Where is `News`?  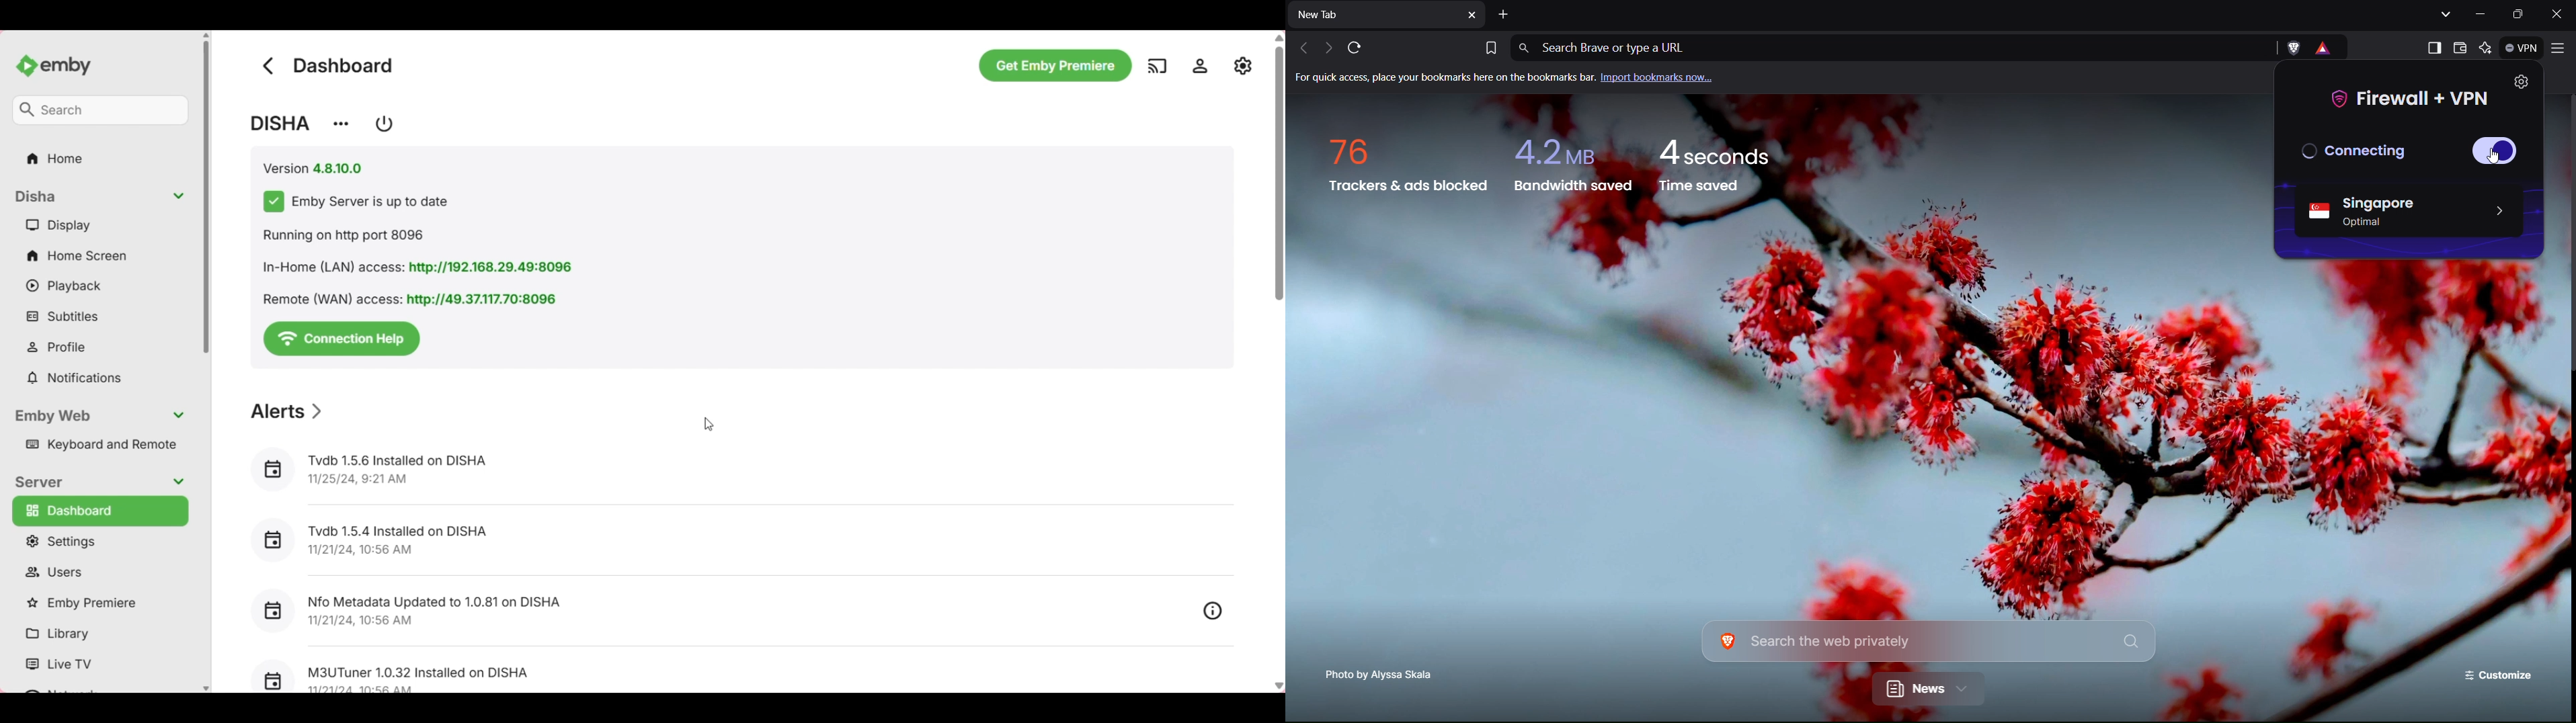 News is located at coordinates (1929, 689).